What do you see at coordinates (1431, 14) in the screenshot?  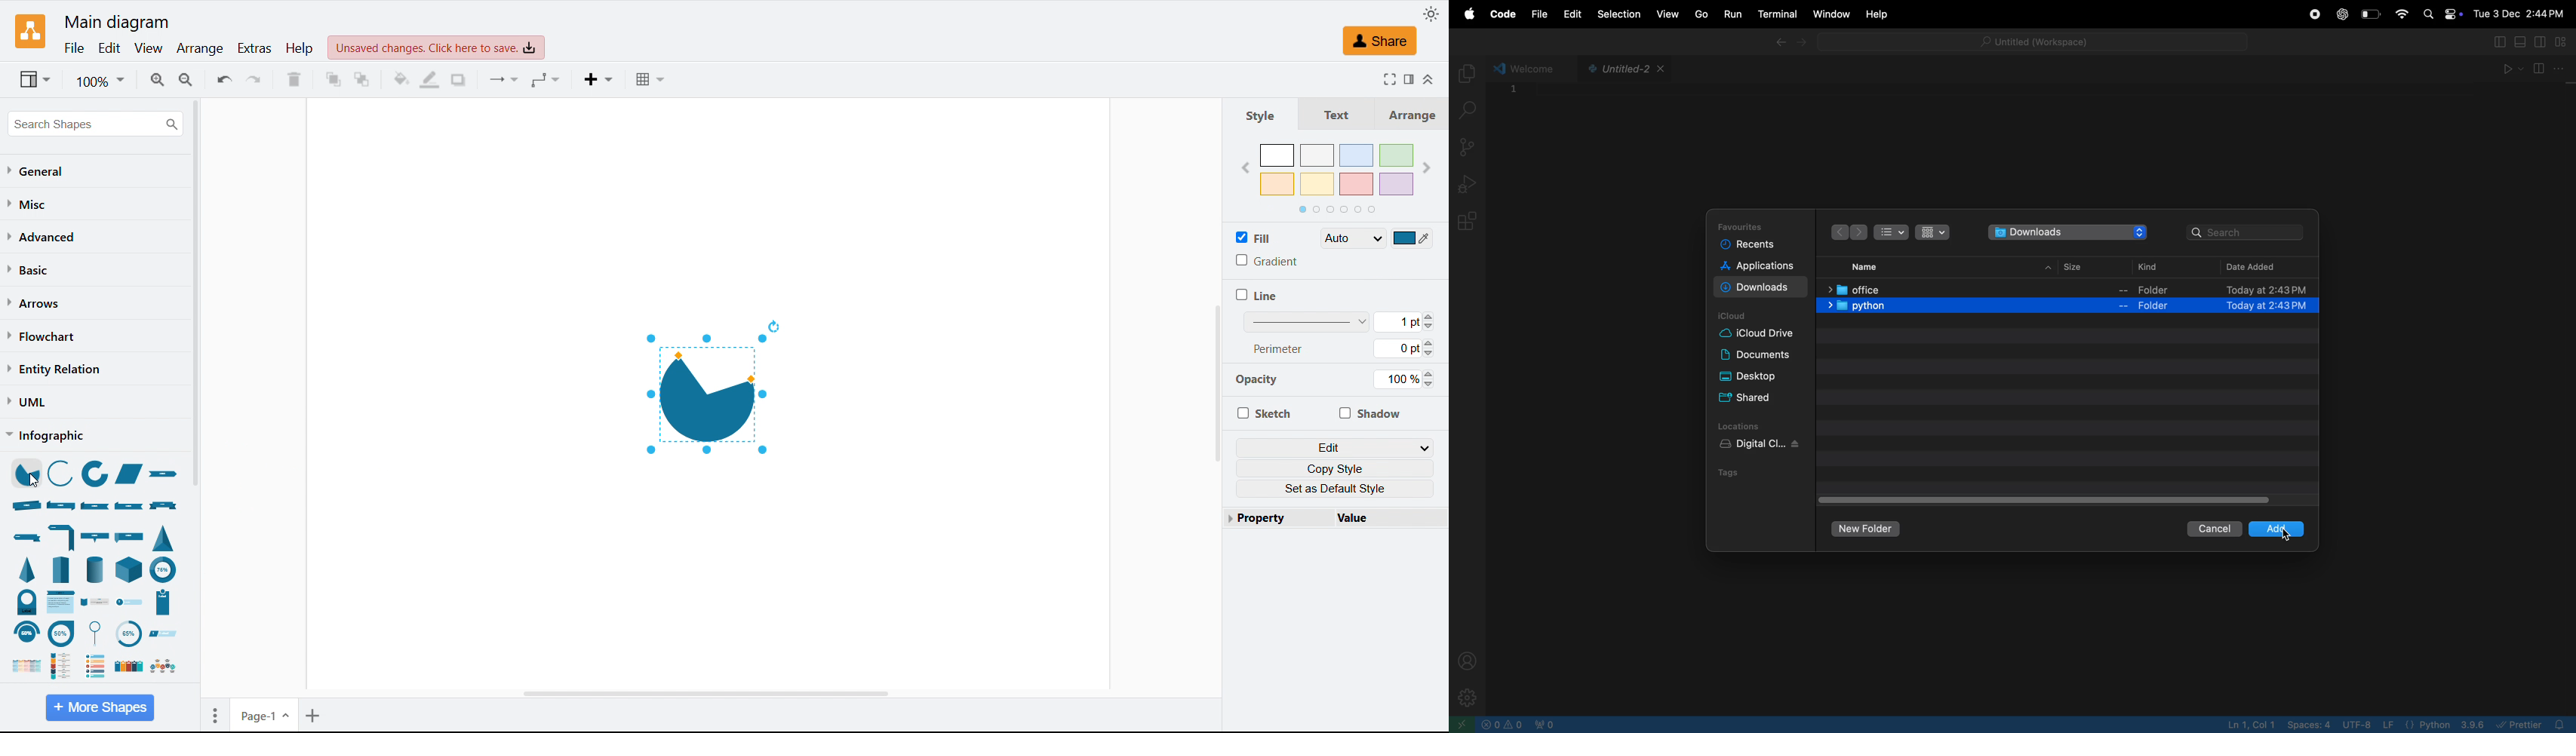 I see `Toggle theme ` at bounding box center [1431, 14].